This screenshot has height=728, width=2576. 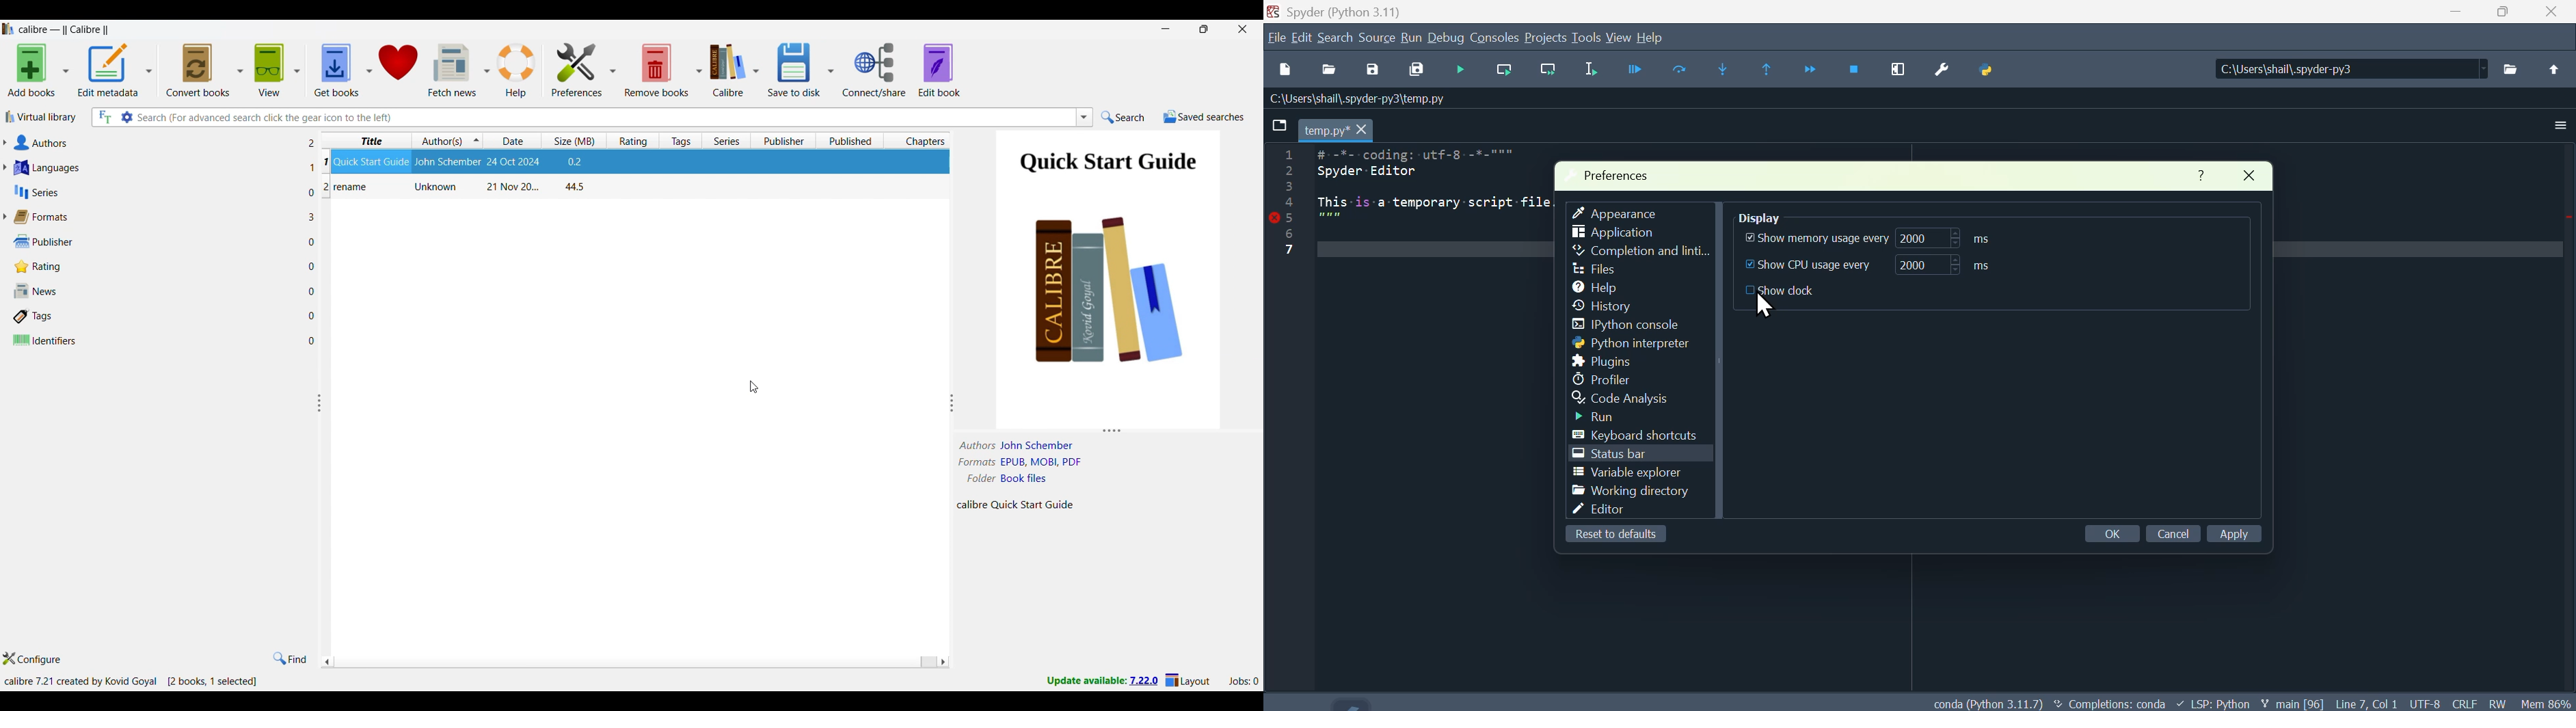 I want to click on Profiler, so click(x=1609, y=379).